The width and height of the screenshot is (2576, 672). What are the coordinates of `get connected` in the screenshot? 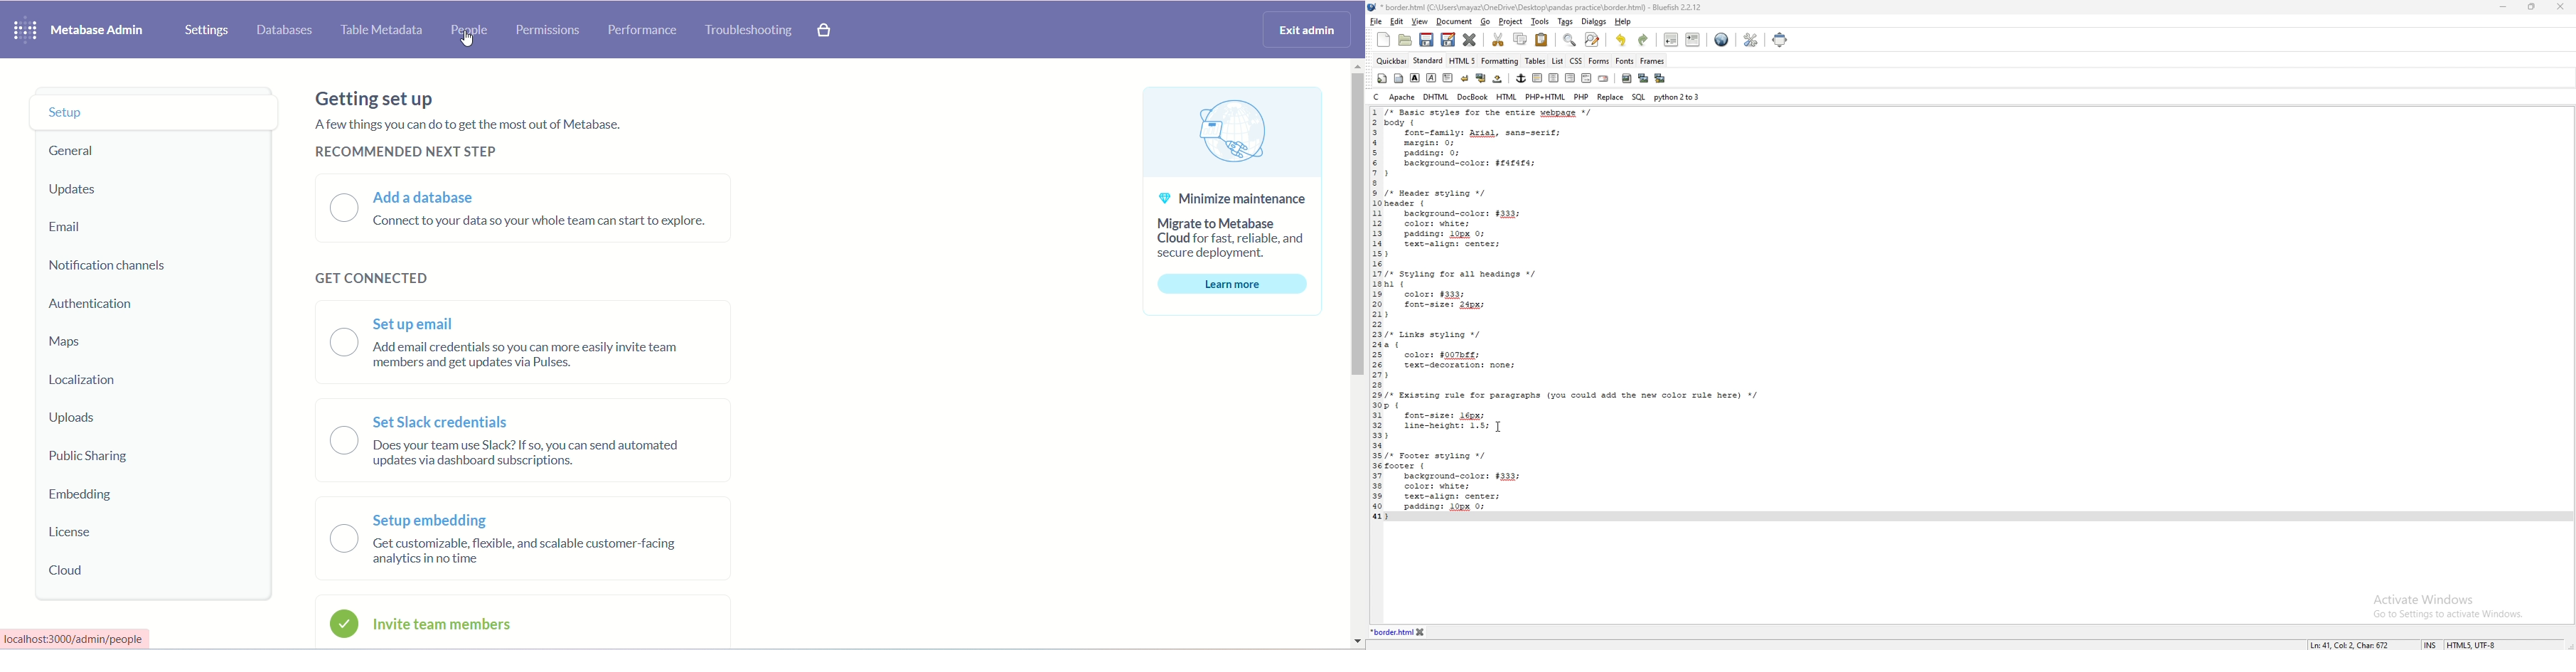 It's located at (376, 283).